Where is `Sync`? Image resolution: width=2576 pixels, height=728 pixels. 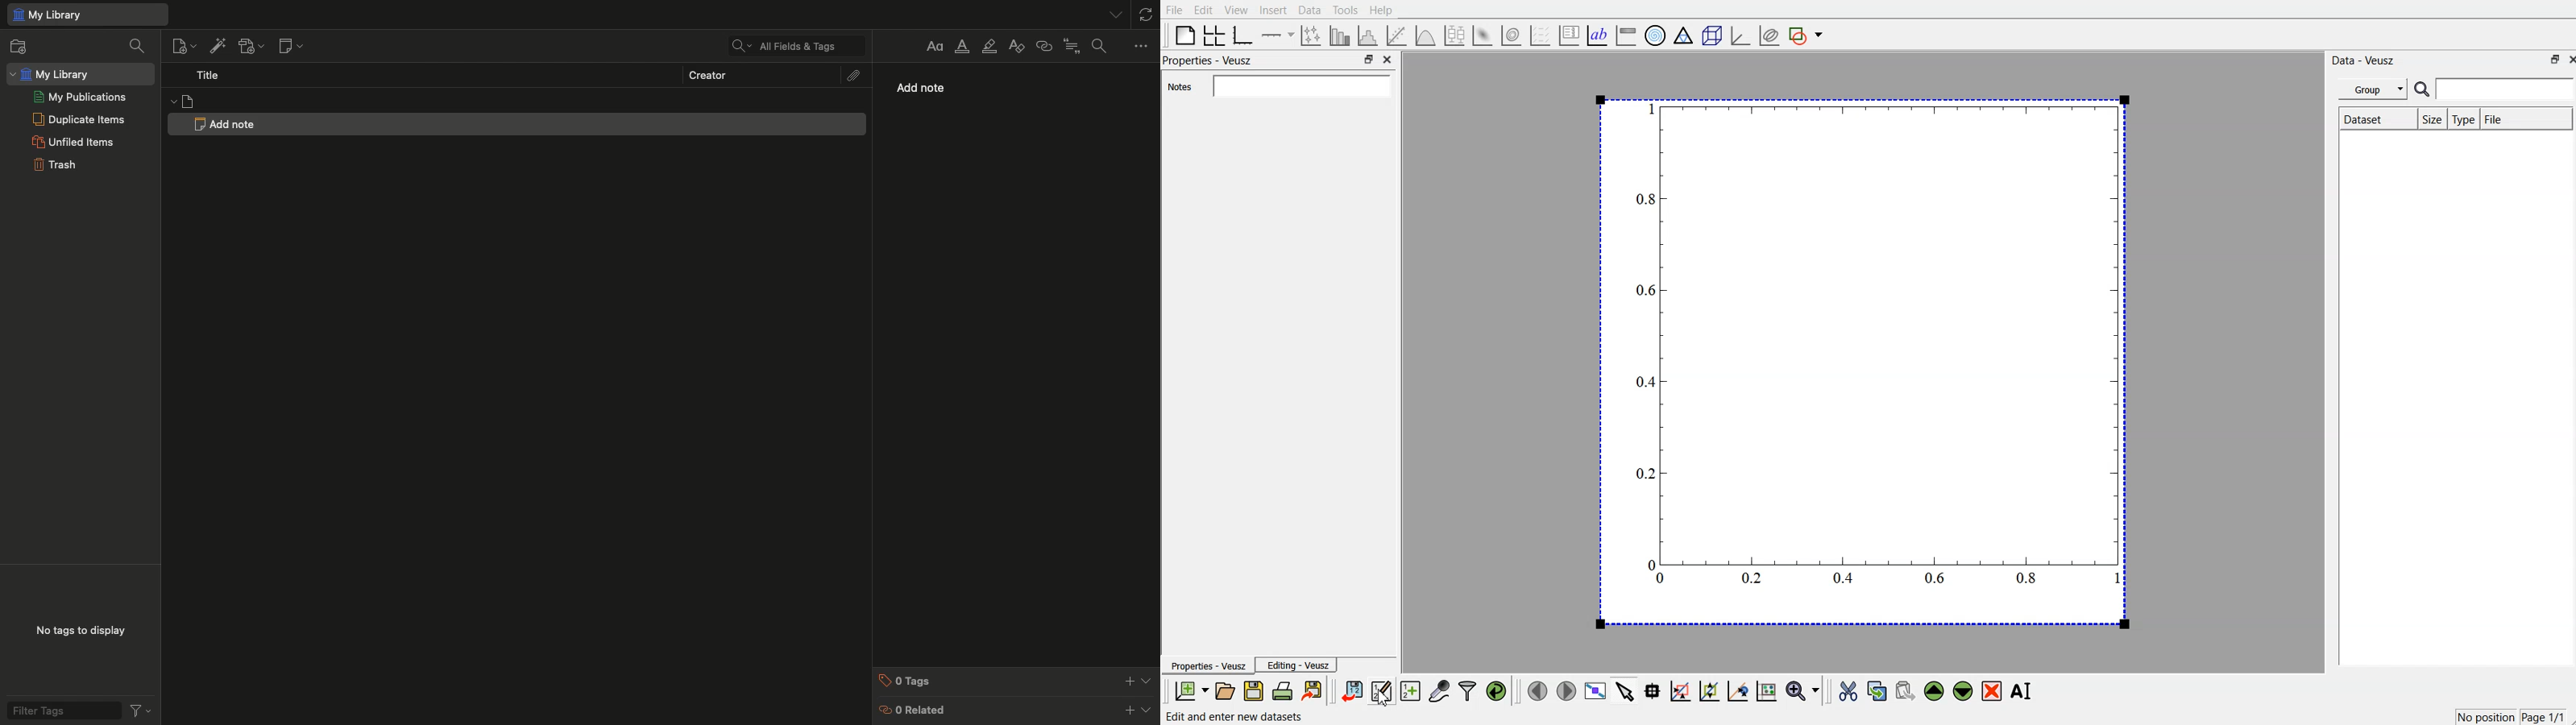 Sync is located at coordinates (1147, 12).